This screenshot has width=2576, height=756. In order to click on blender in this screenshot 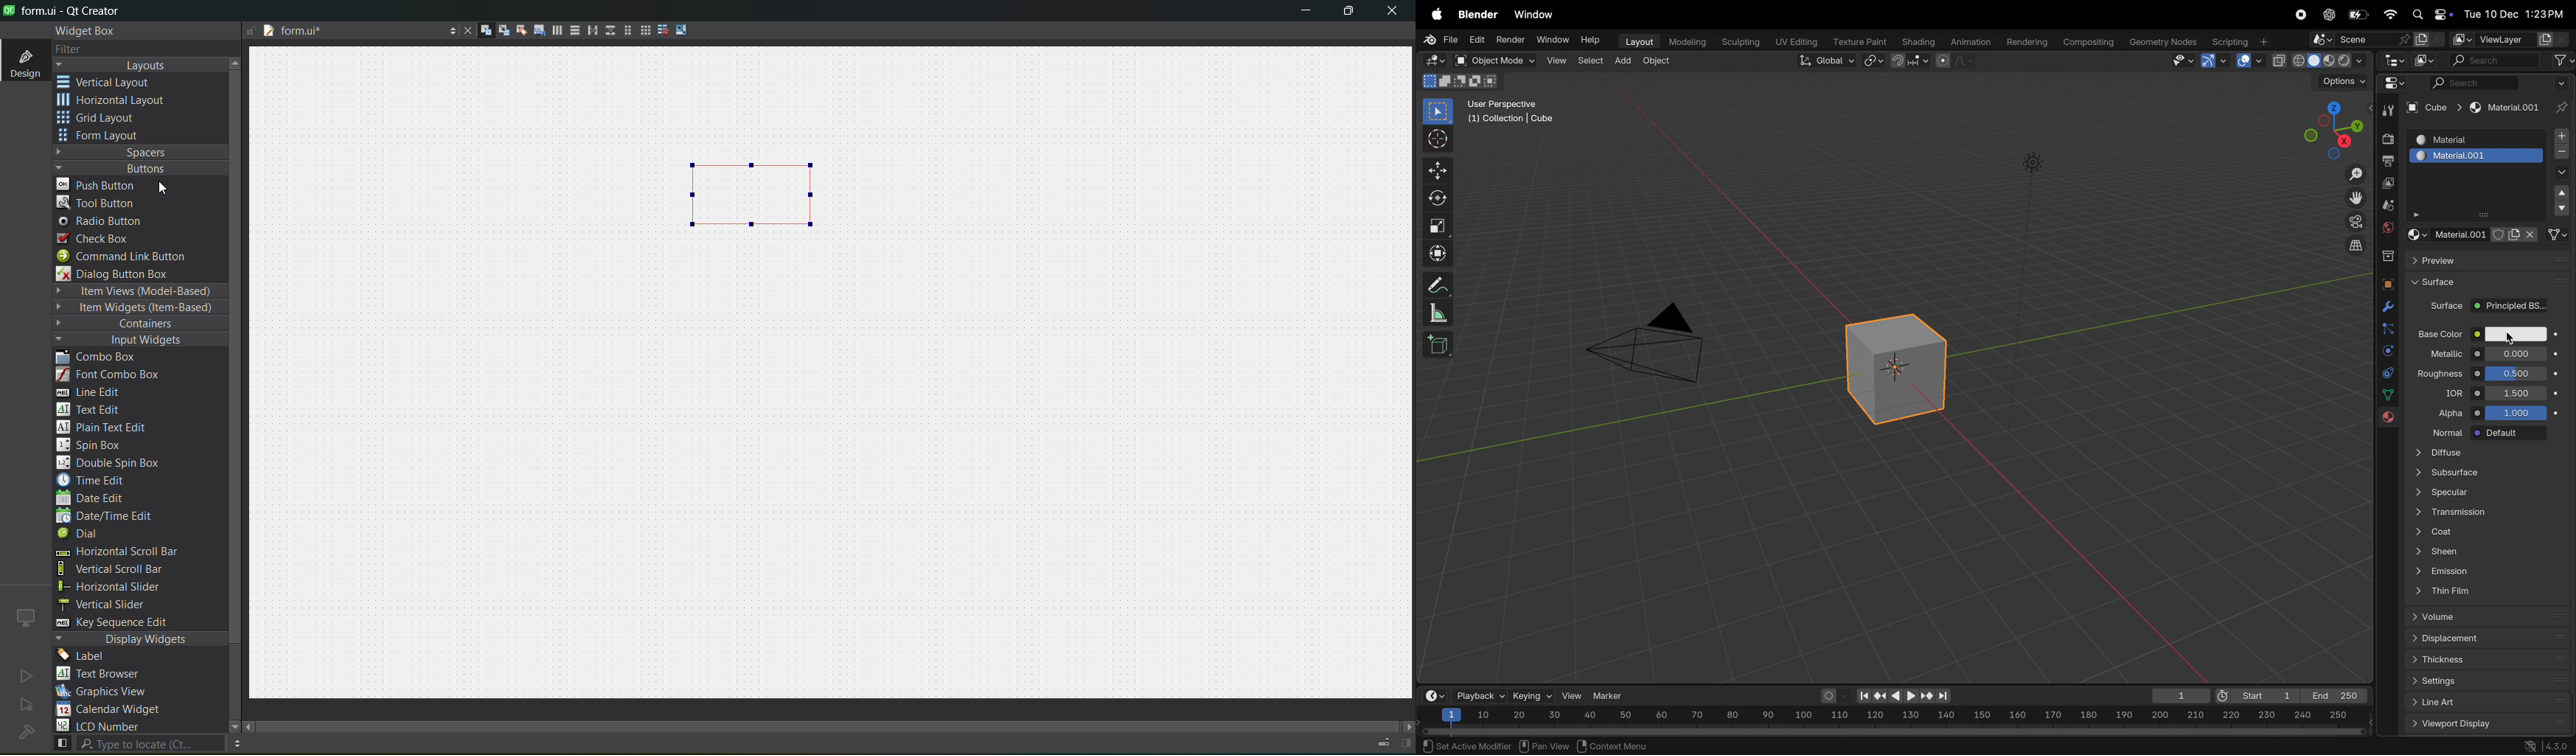, I will do `click(1478, 15)`.